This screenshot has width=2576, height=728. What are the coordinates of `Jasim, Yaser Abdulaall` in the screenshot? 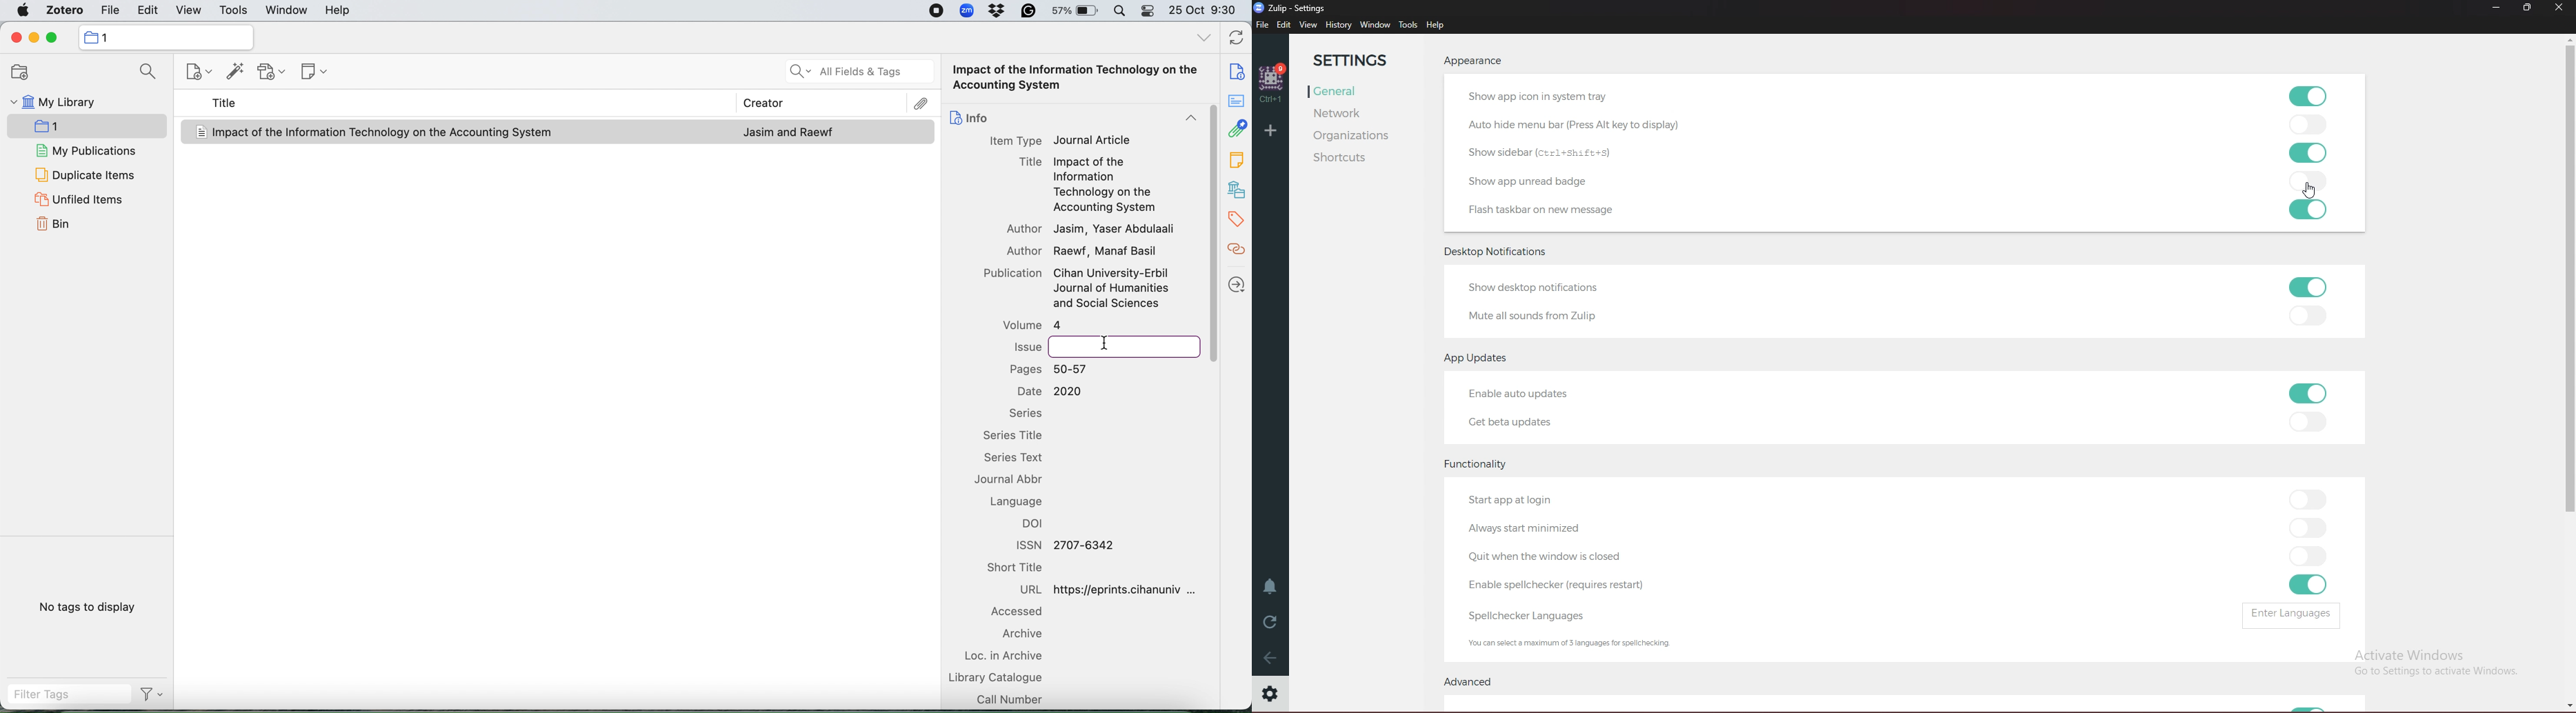 It's located at (1114, 229).